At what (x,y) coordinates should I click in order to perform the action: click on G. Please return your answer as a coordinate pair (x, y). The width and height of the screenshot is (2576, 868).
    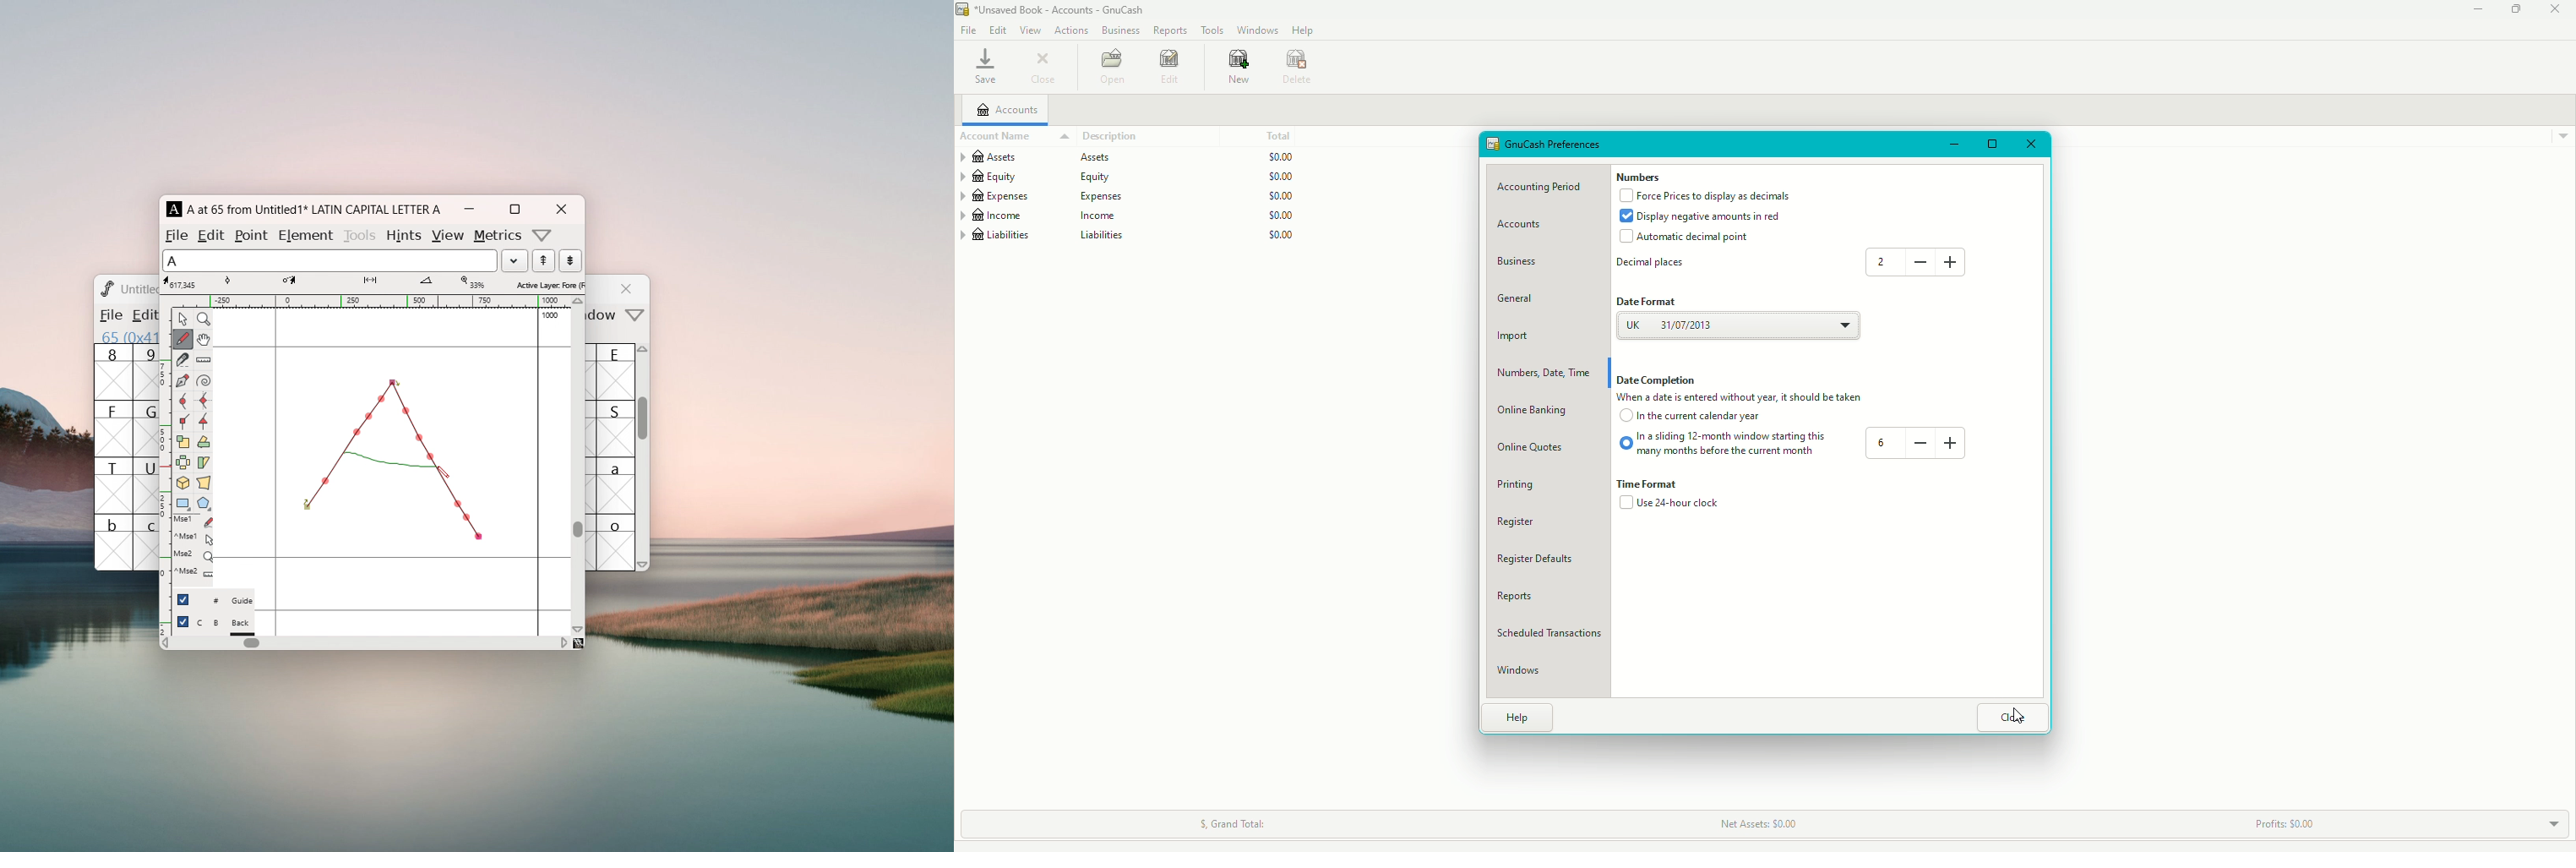
    Looking at the image, I should click on (145, 428).